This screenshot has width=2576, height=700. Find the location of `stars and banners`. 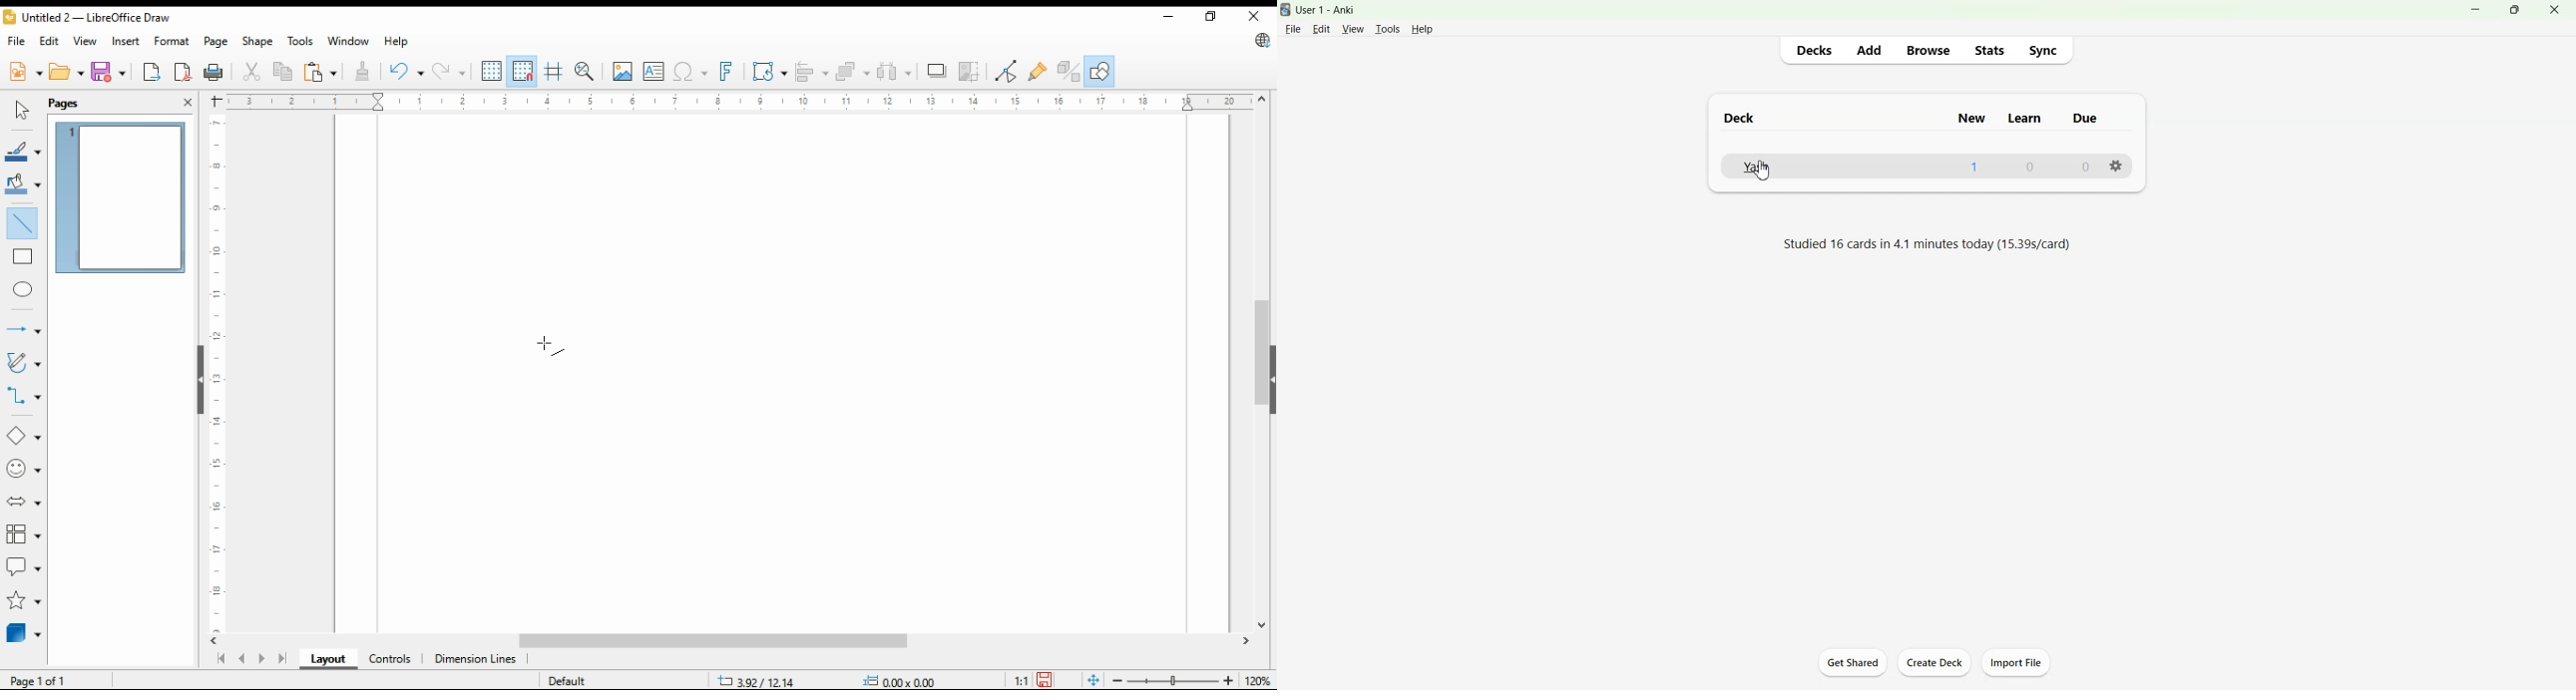

stars and banners is located at coordinates (24, 600).